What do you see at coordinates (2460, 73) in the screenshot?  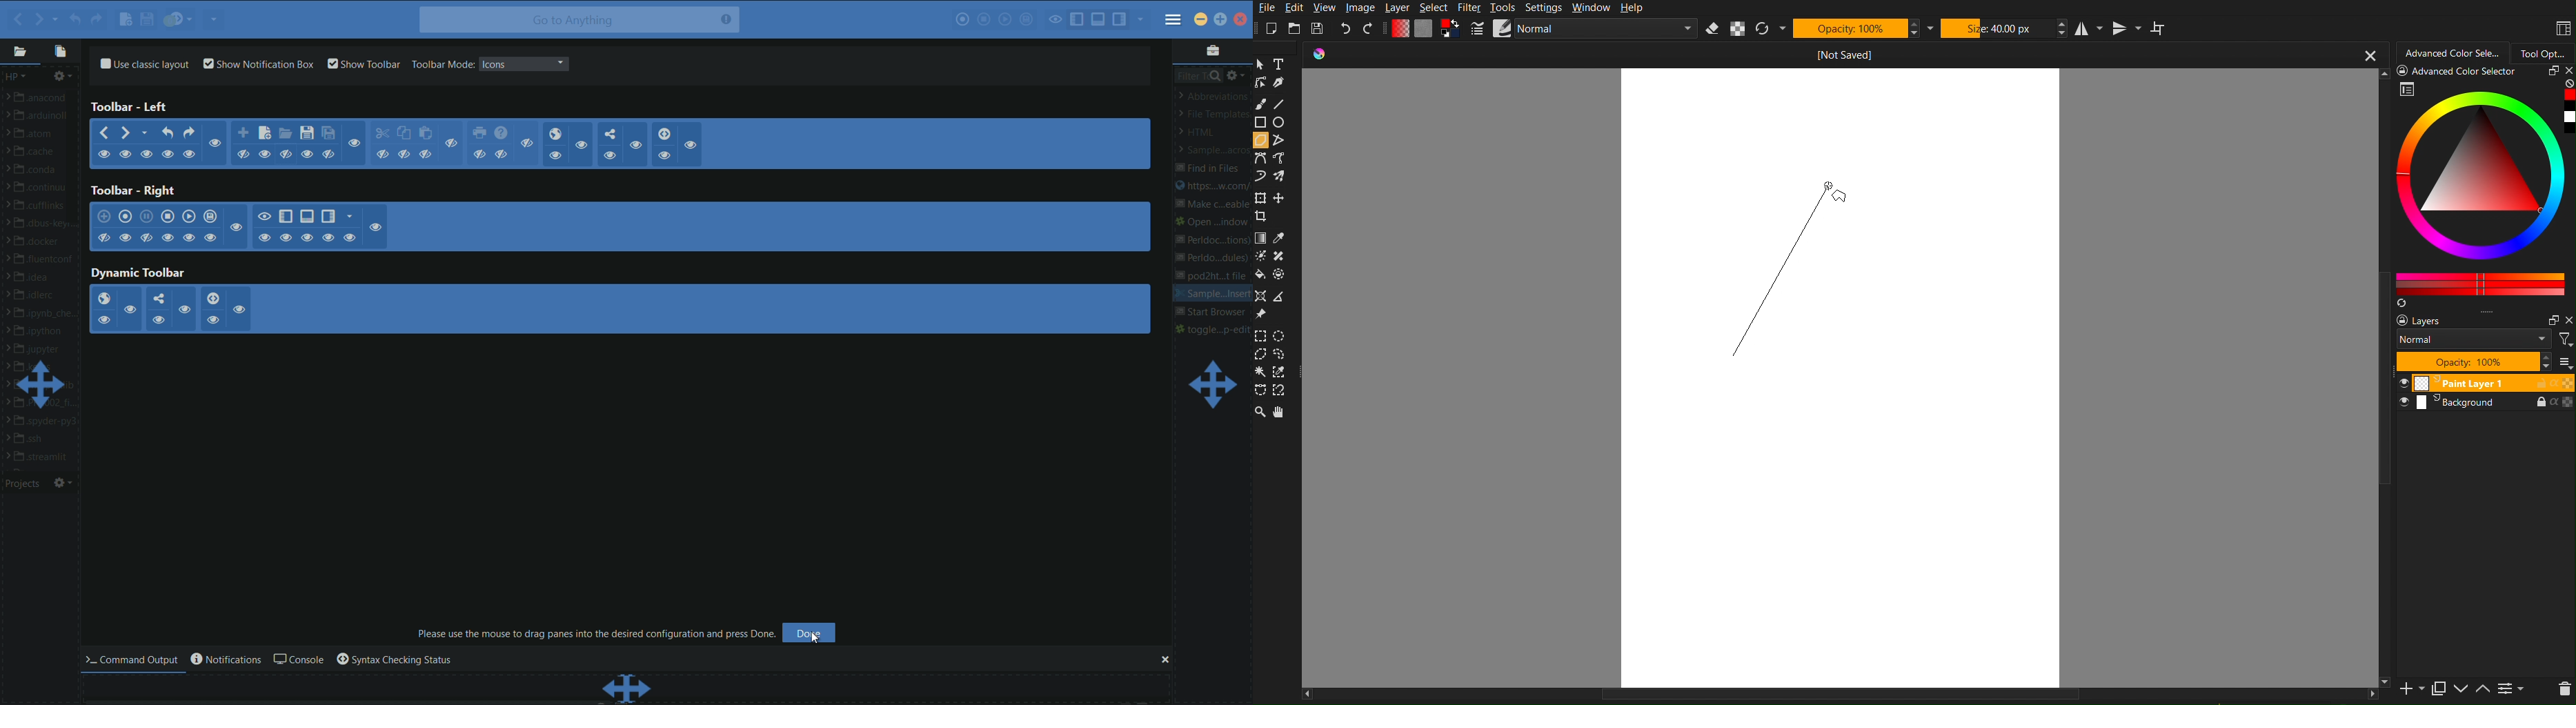 I see `Advanced Color Selector` at bounding box center [2460, 73].